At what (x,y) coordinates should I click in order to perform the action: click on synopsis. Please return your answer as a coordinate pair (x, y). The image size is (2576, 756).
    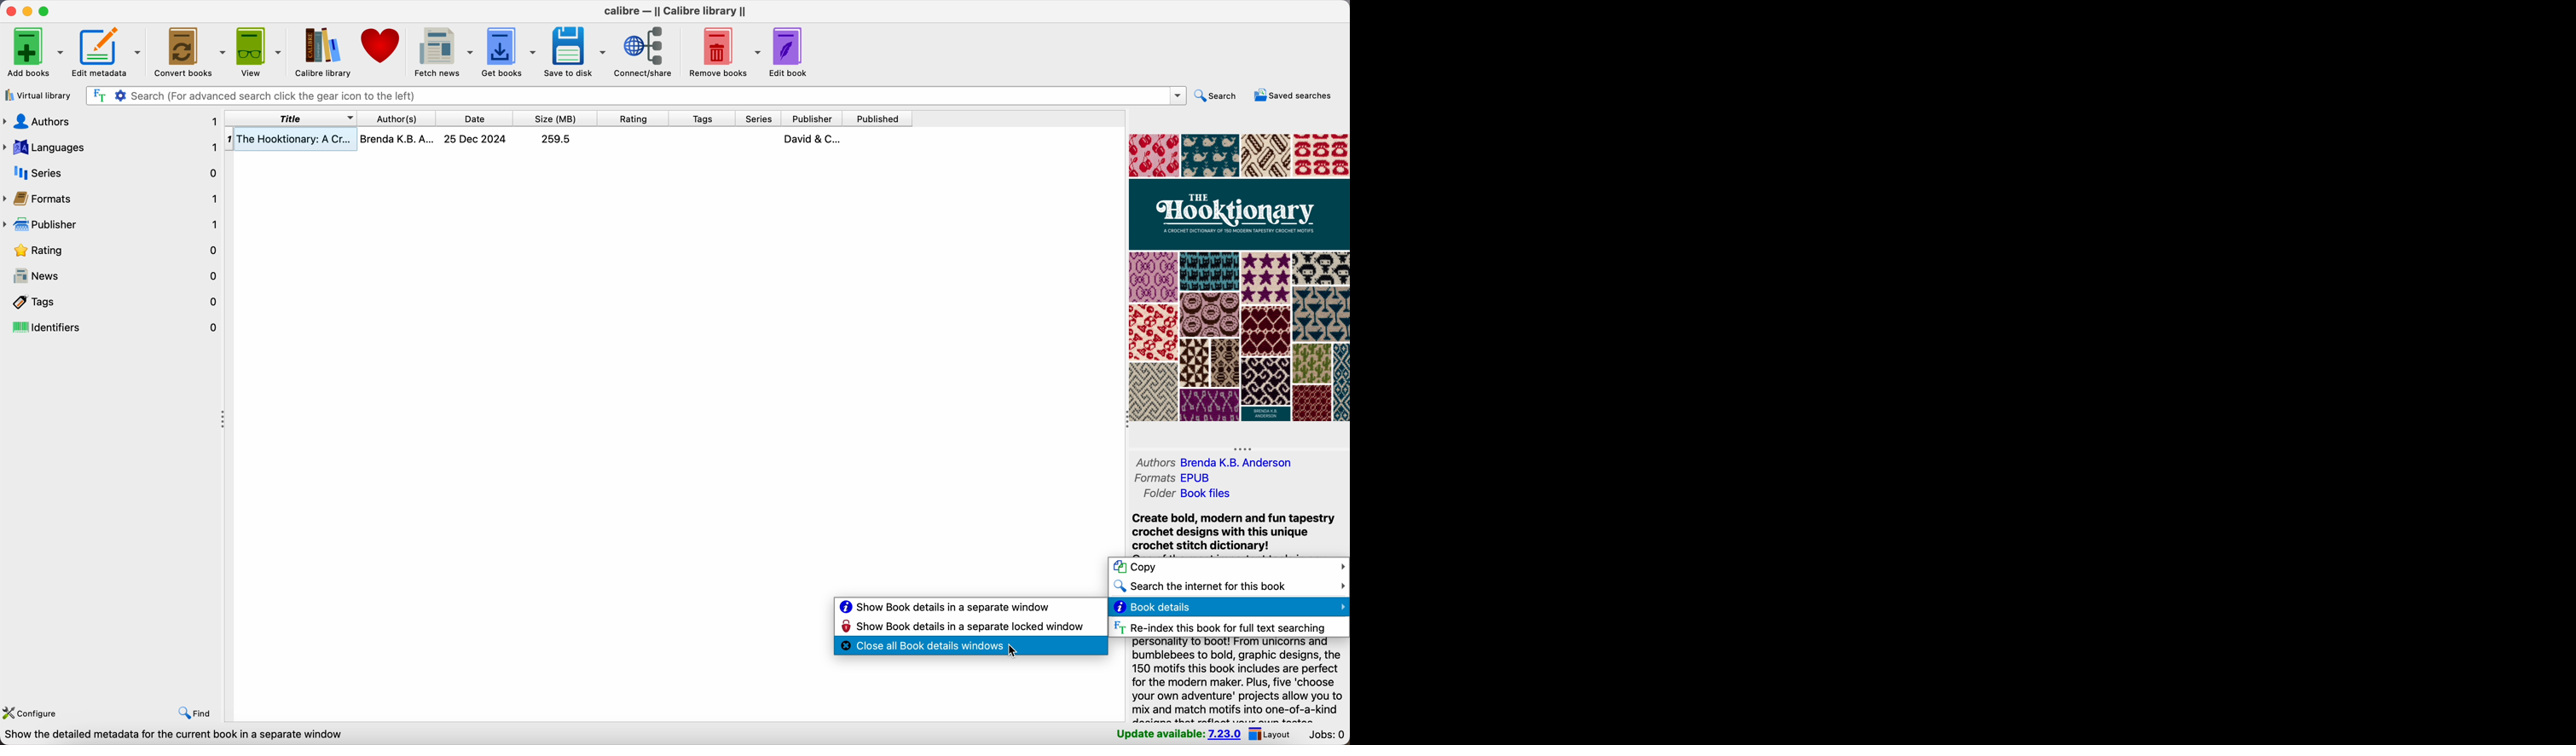
    Looking at the image, I should click on (1238, 681).